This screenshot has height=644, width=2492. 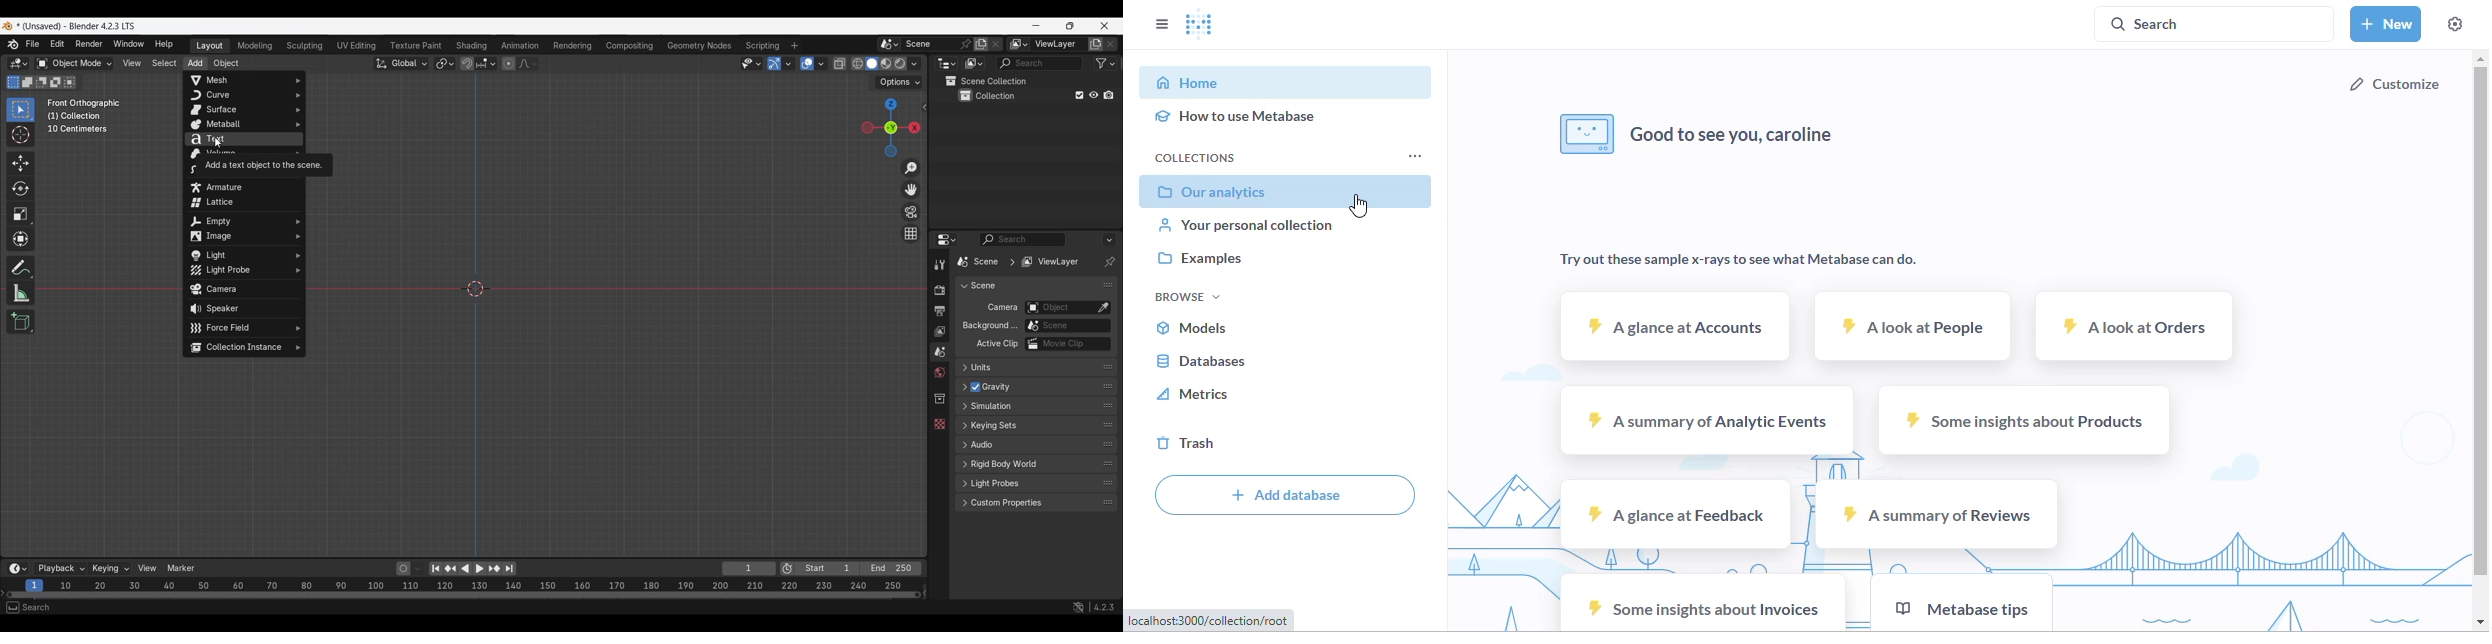 What do you see at coordinates (487, 63) in the screenshot?
I see `Snapping options` at bounding box center [487, 63].